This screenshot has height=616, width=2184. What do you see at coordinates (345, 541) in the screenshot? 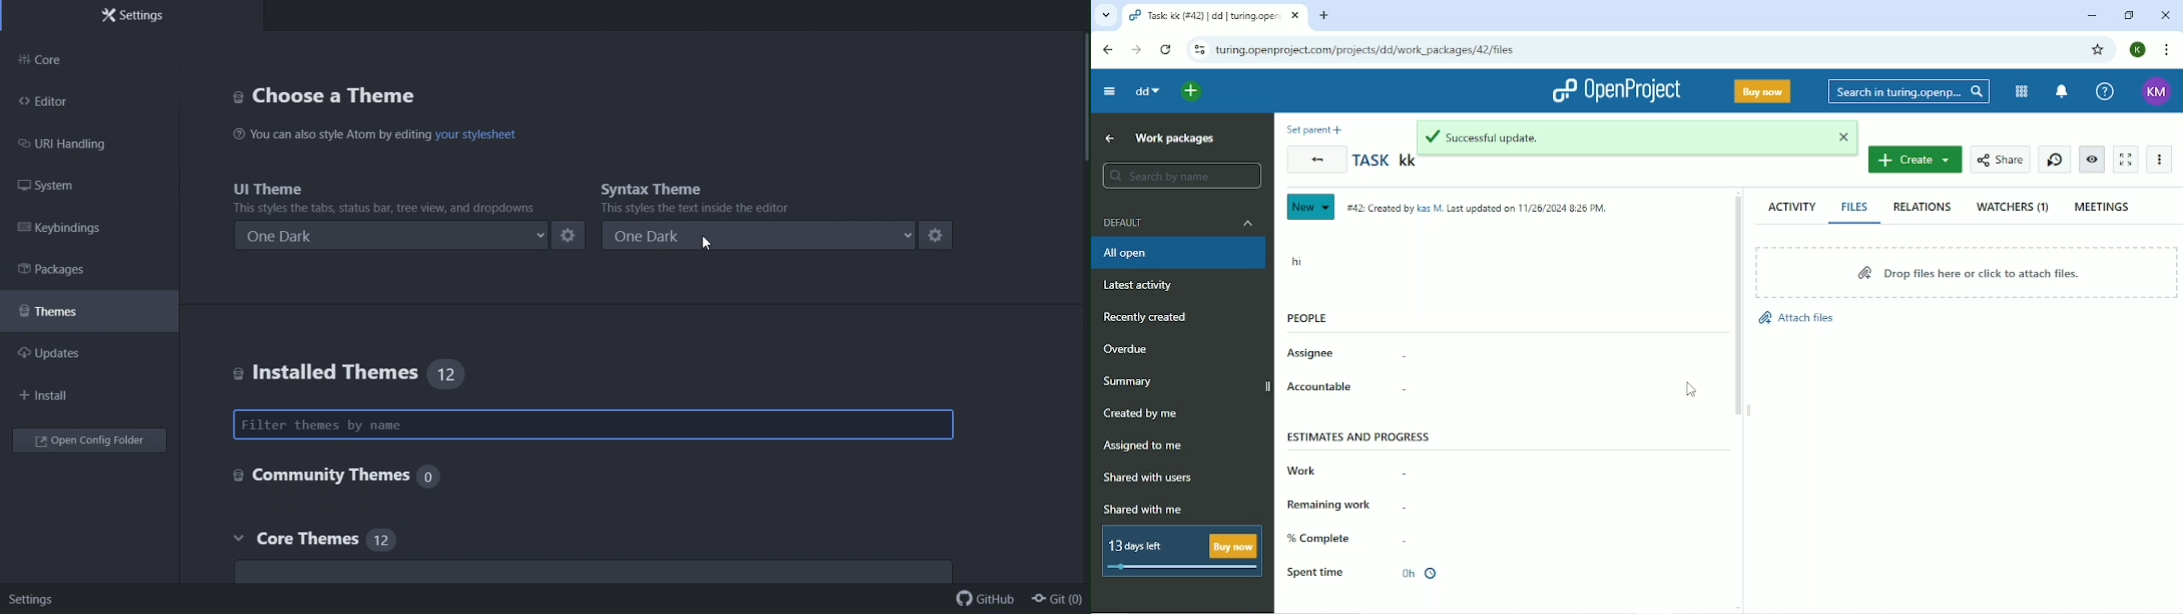
I see `core themes` at bounding box center [345, 541].